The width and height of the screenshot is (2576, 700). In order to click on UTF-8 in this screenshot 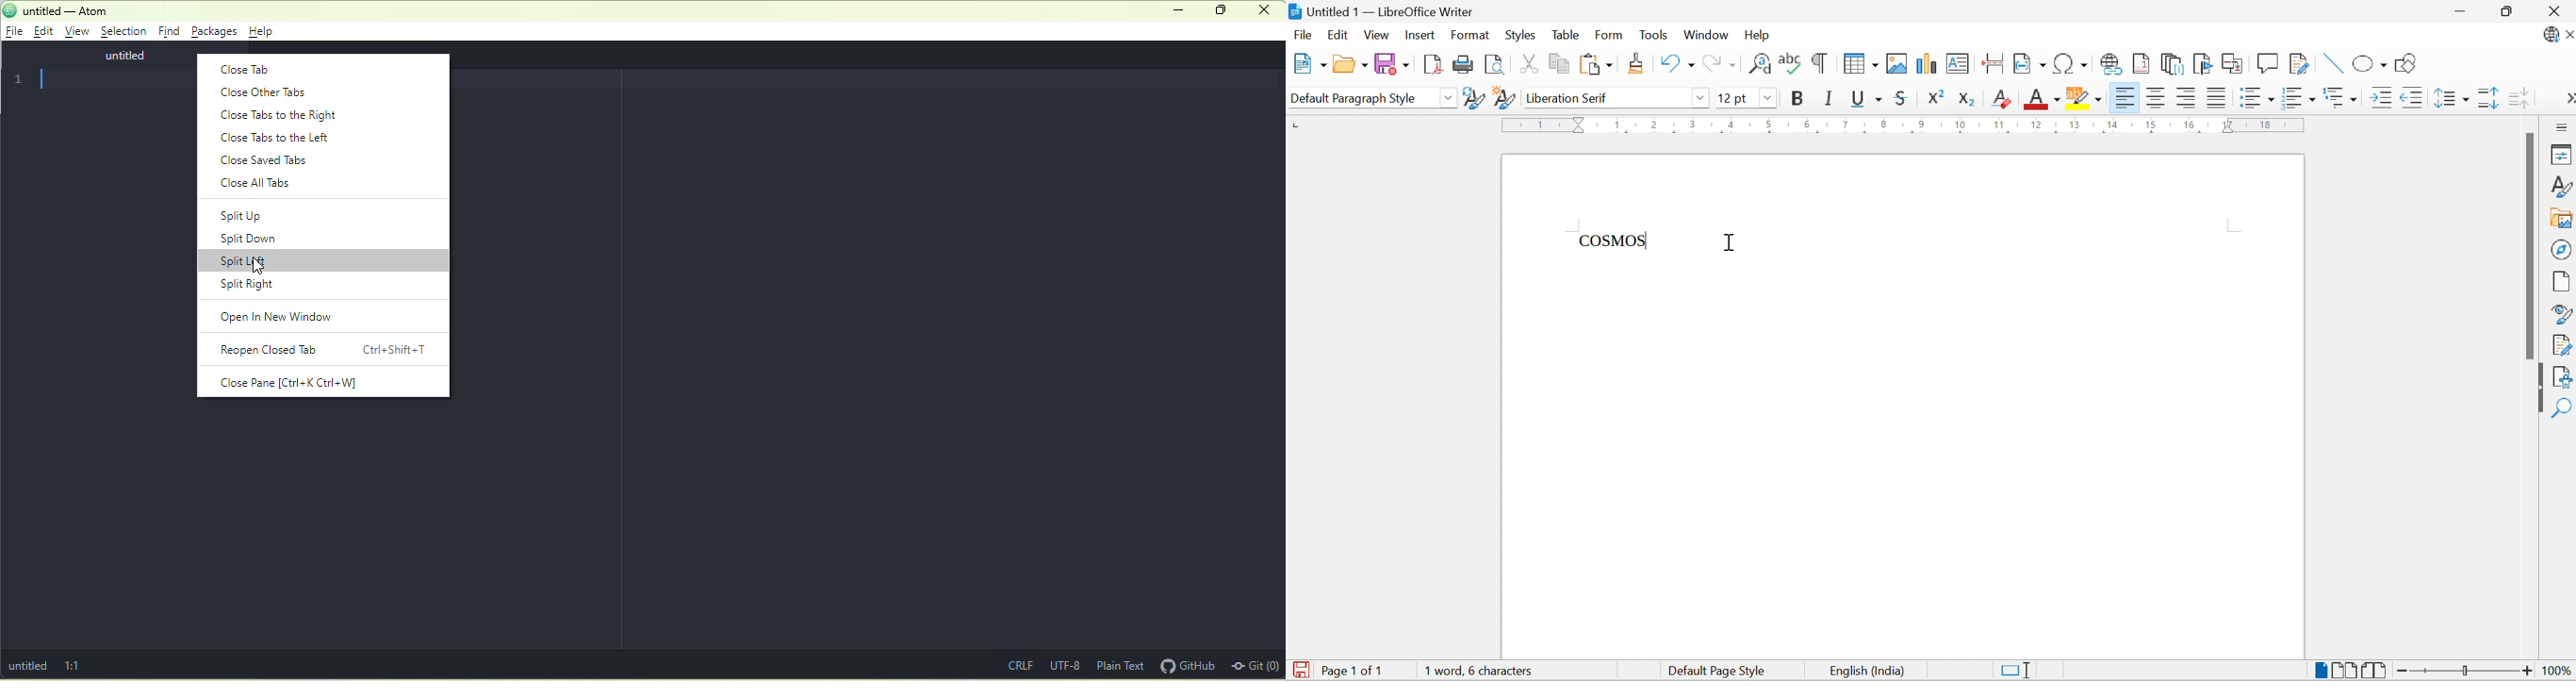, I will do `click(1065, 665)`.